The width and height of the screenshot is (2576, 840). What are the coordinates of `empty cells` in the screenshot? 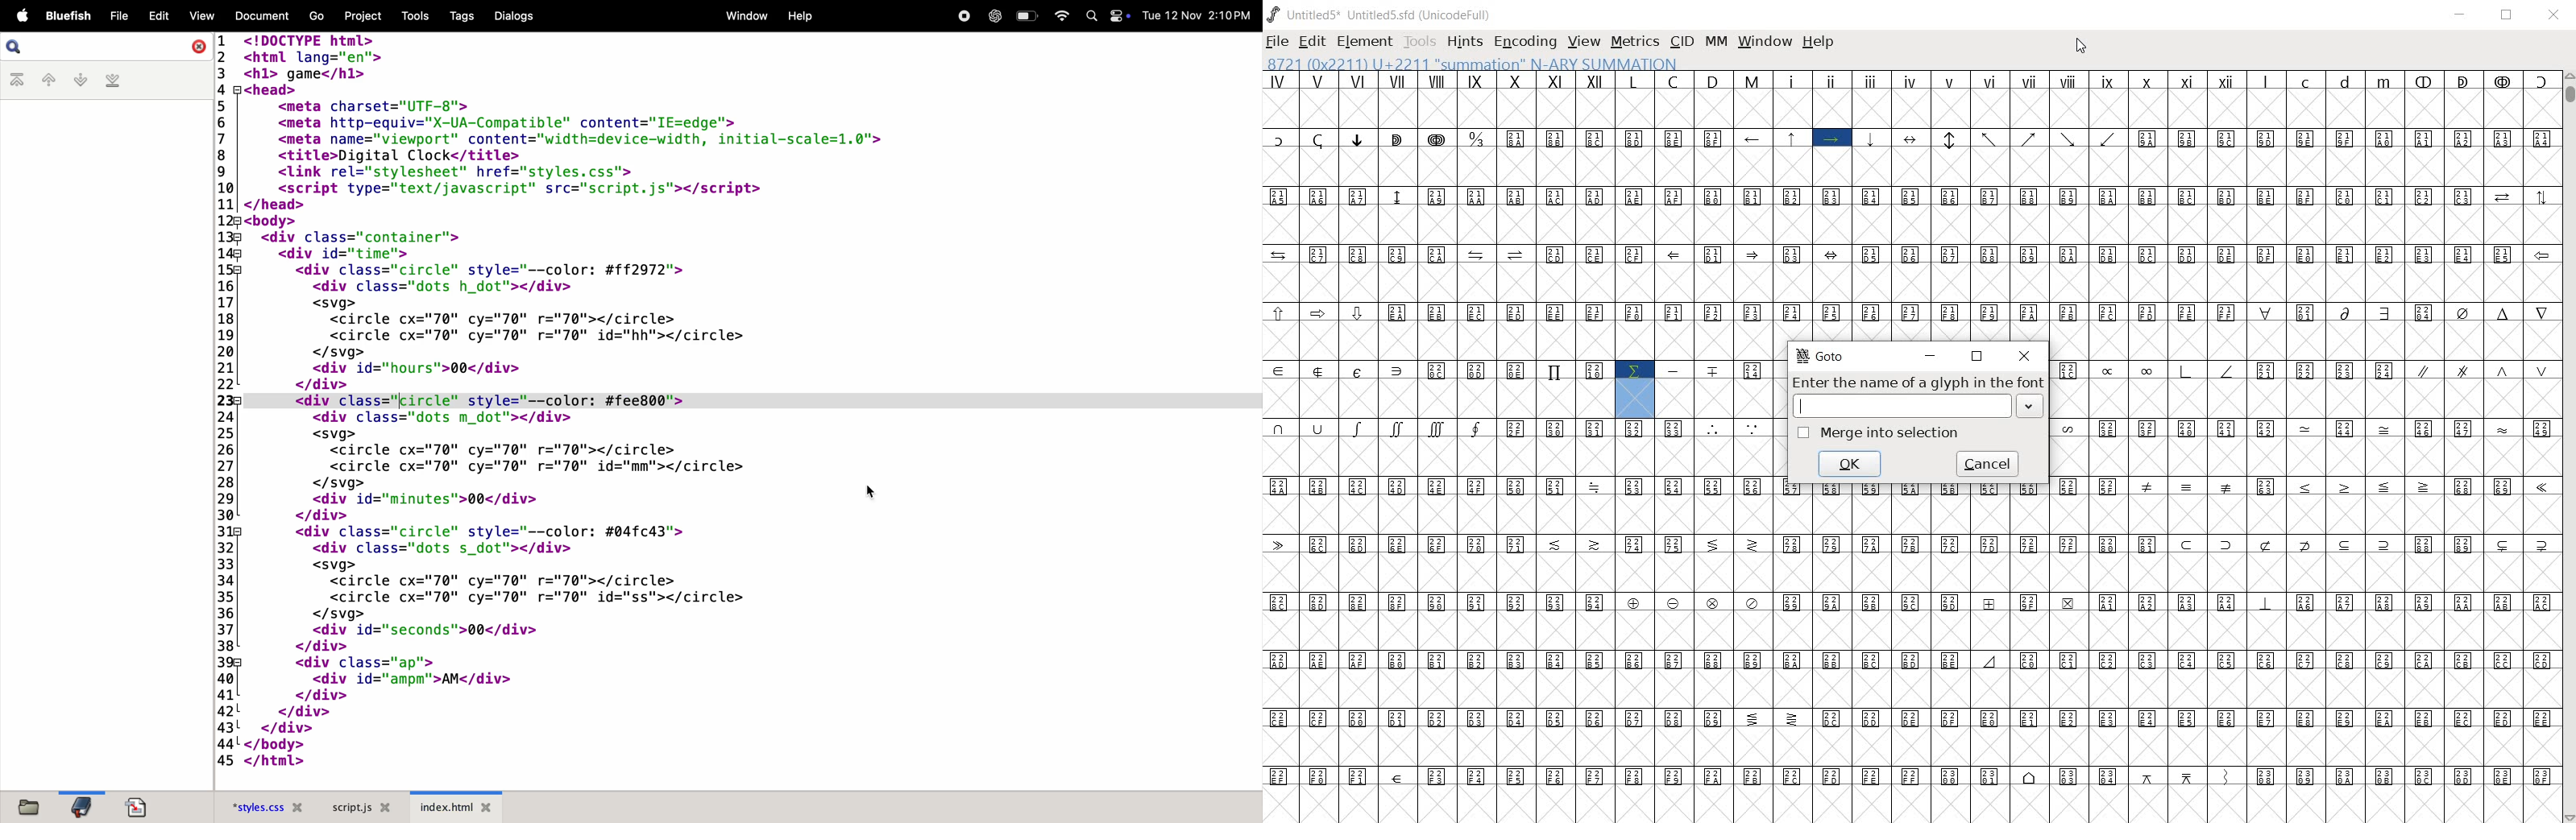 It's located at (2303, 341).